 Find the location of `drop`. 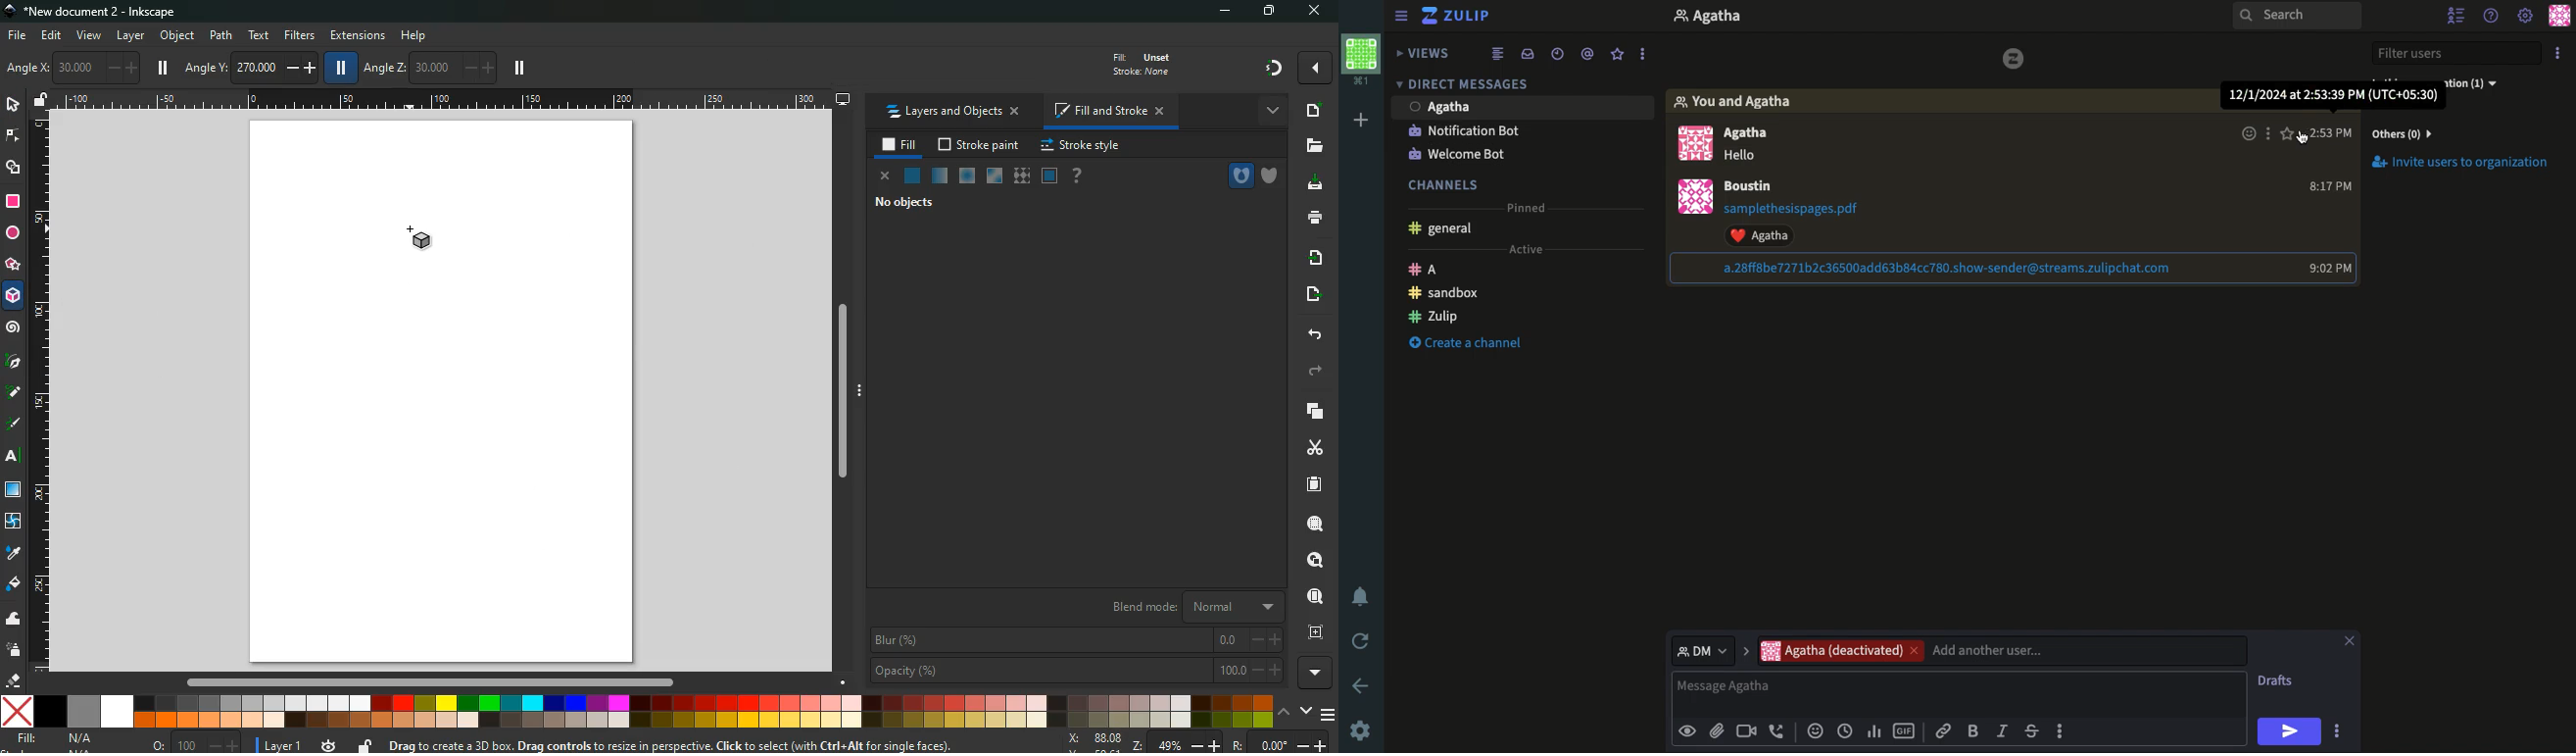

drop is located at coordinates (12, 552).